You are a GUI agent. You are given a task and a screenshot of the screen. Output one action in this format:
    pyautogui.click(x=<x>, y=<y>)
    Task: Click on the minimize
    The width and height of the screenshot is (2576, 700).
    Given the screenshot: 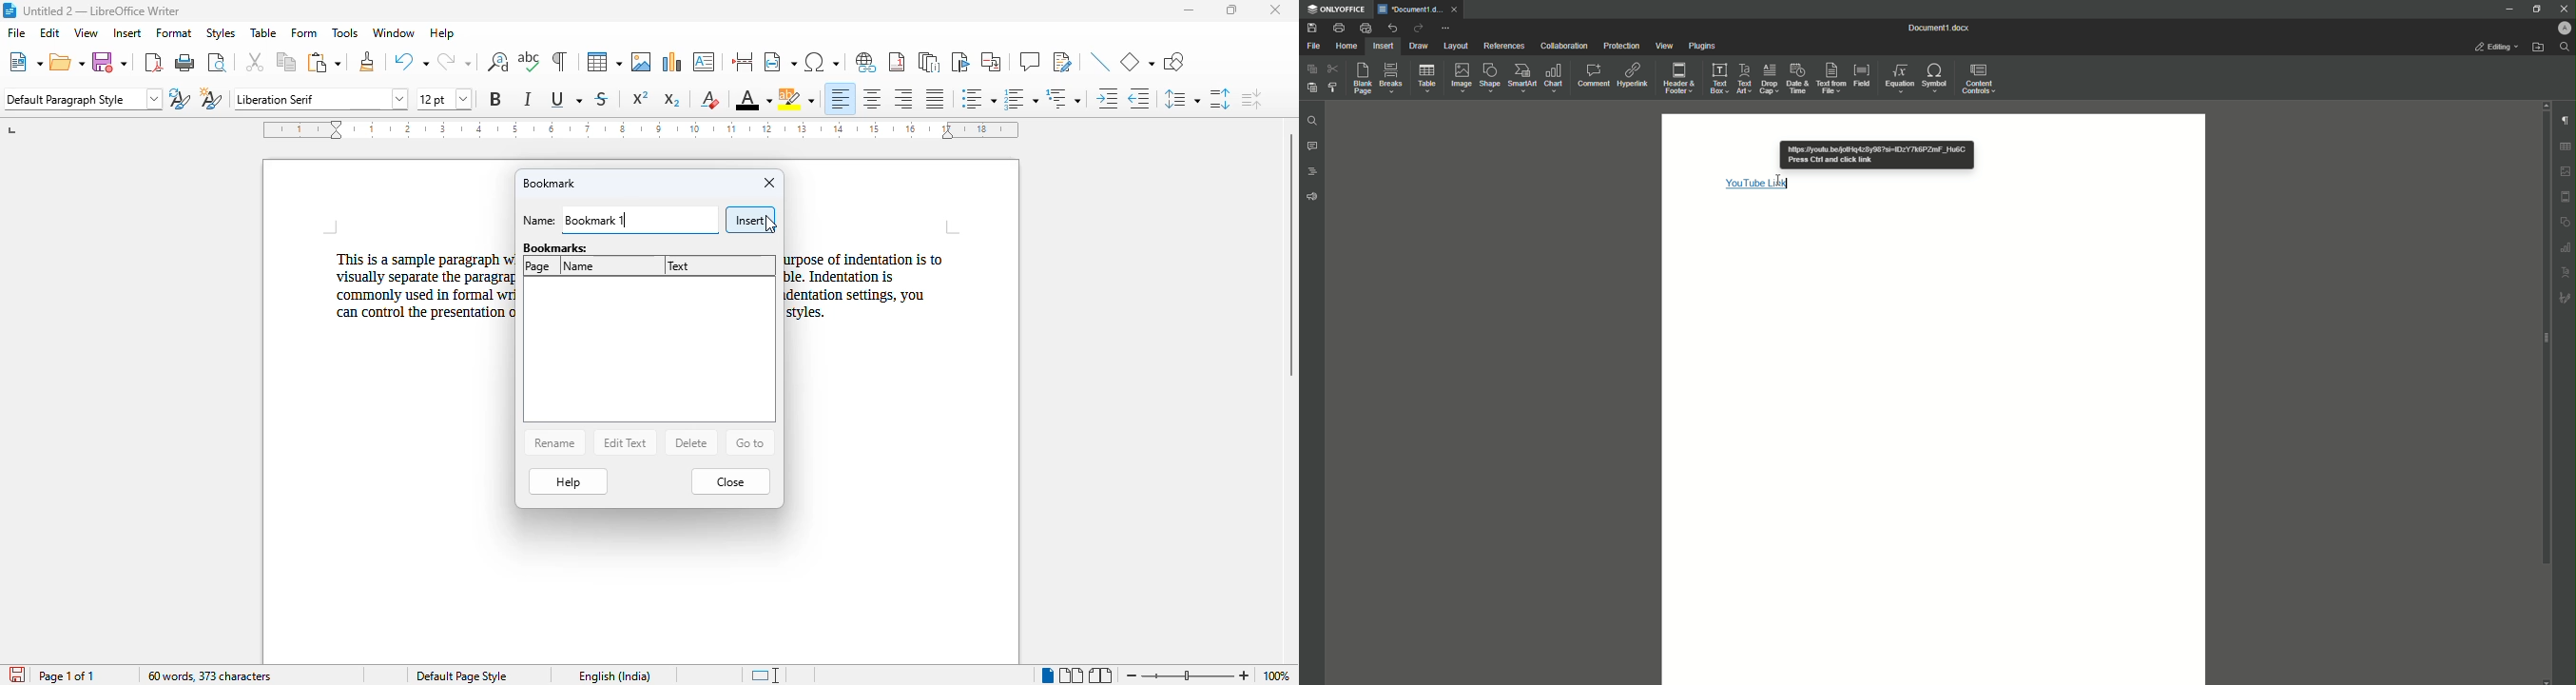 What is the action you would take?
    pyautogui.click(x=1188, y=10)
    